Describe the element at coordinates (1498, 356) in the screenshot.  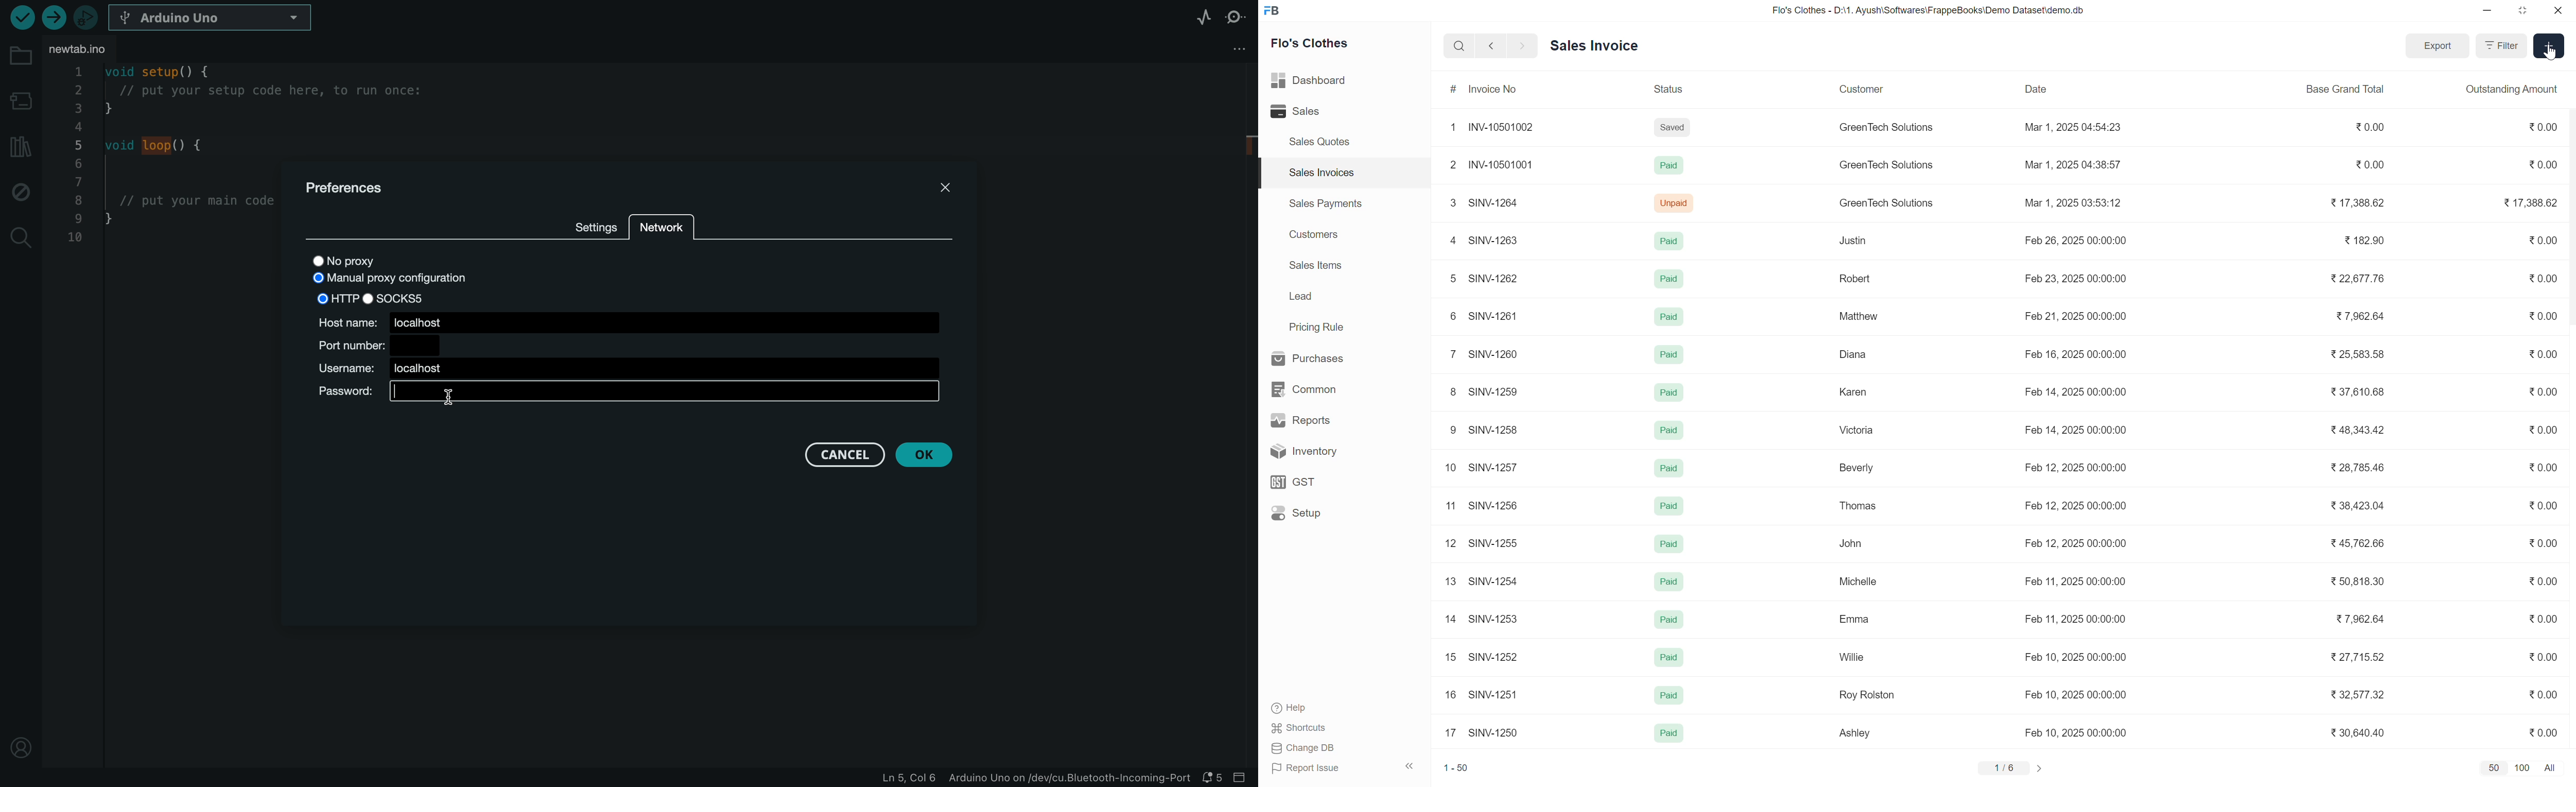
I see `SINV-1260` at that location.